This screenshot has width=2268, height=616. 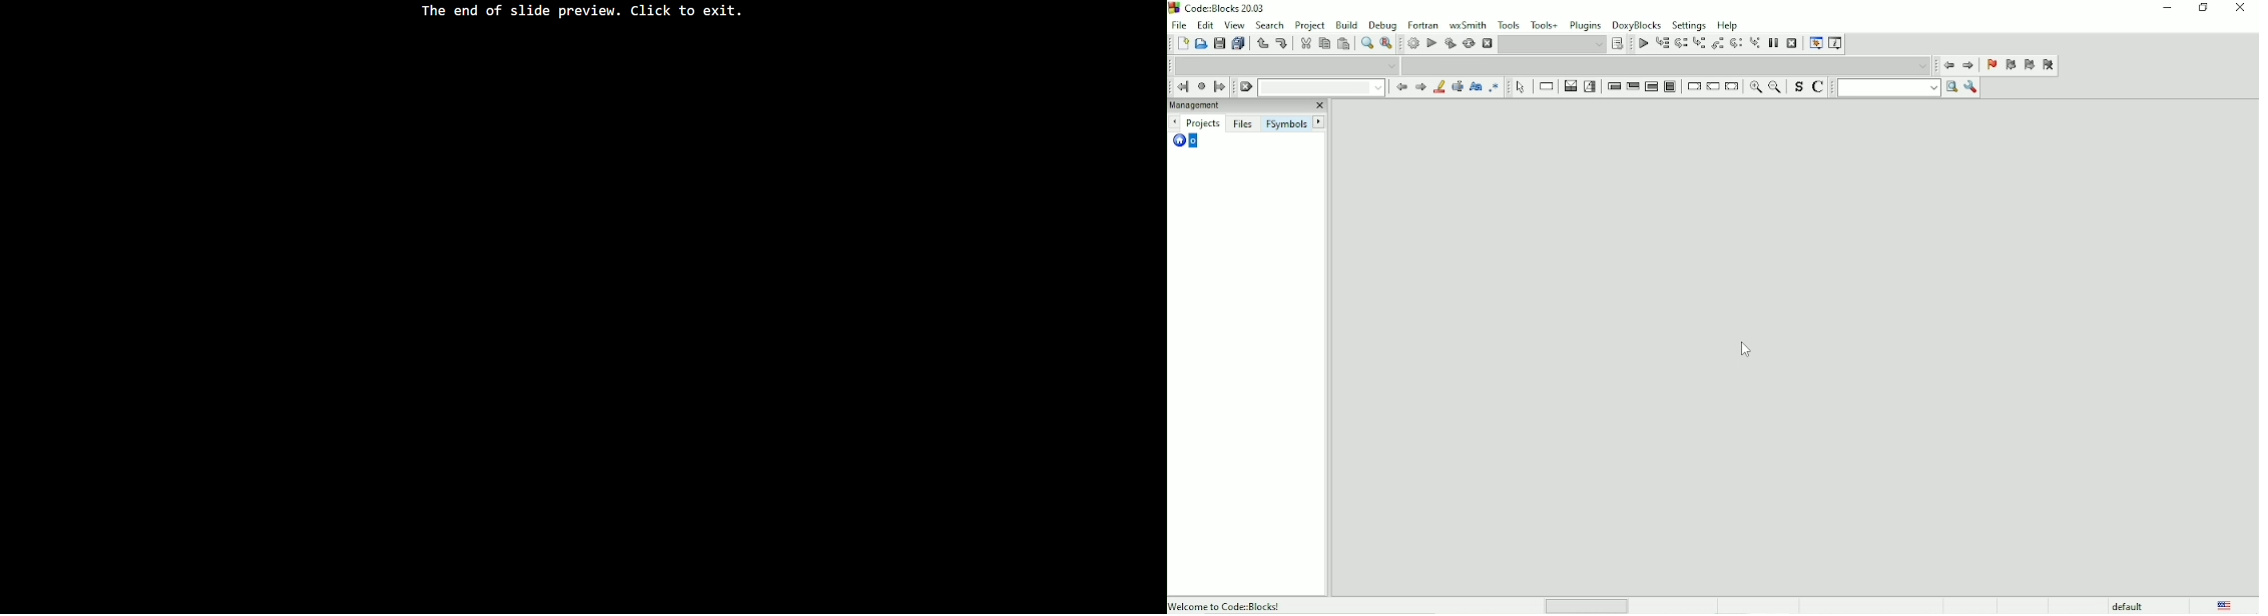 What do you see at coordinates (1717, 45) in the screenshot?
I see `Step out` at bounding box center [1717, 45].